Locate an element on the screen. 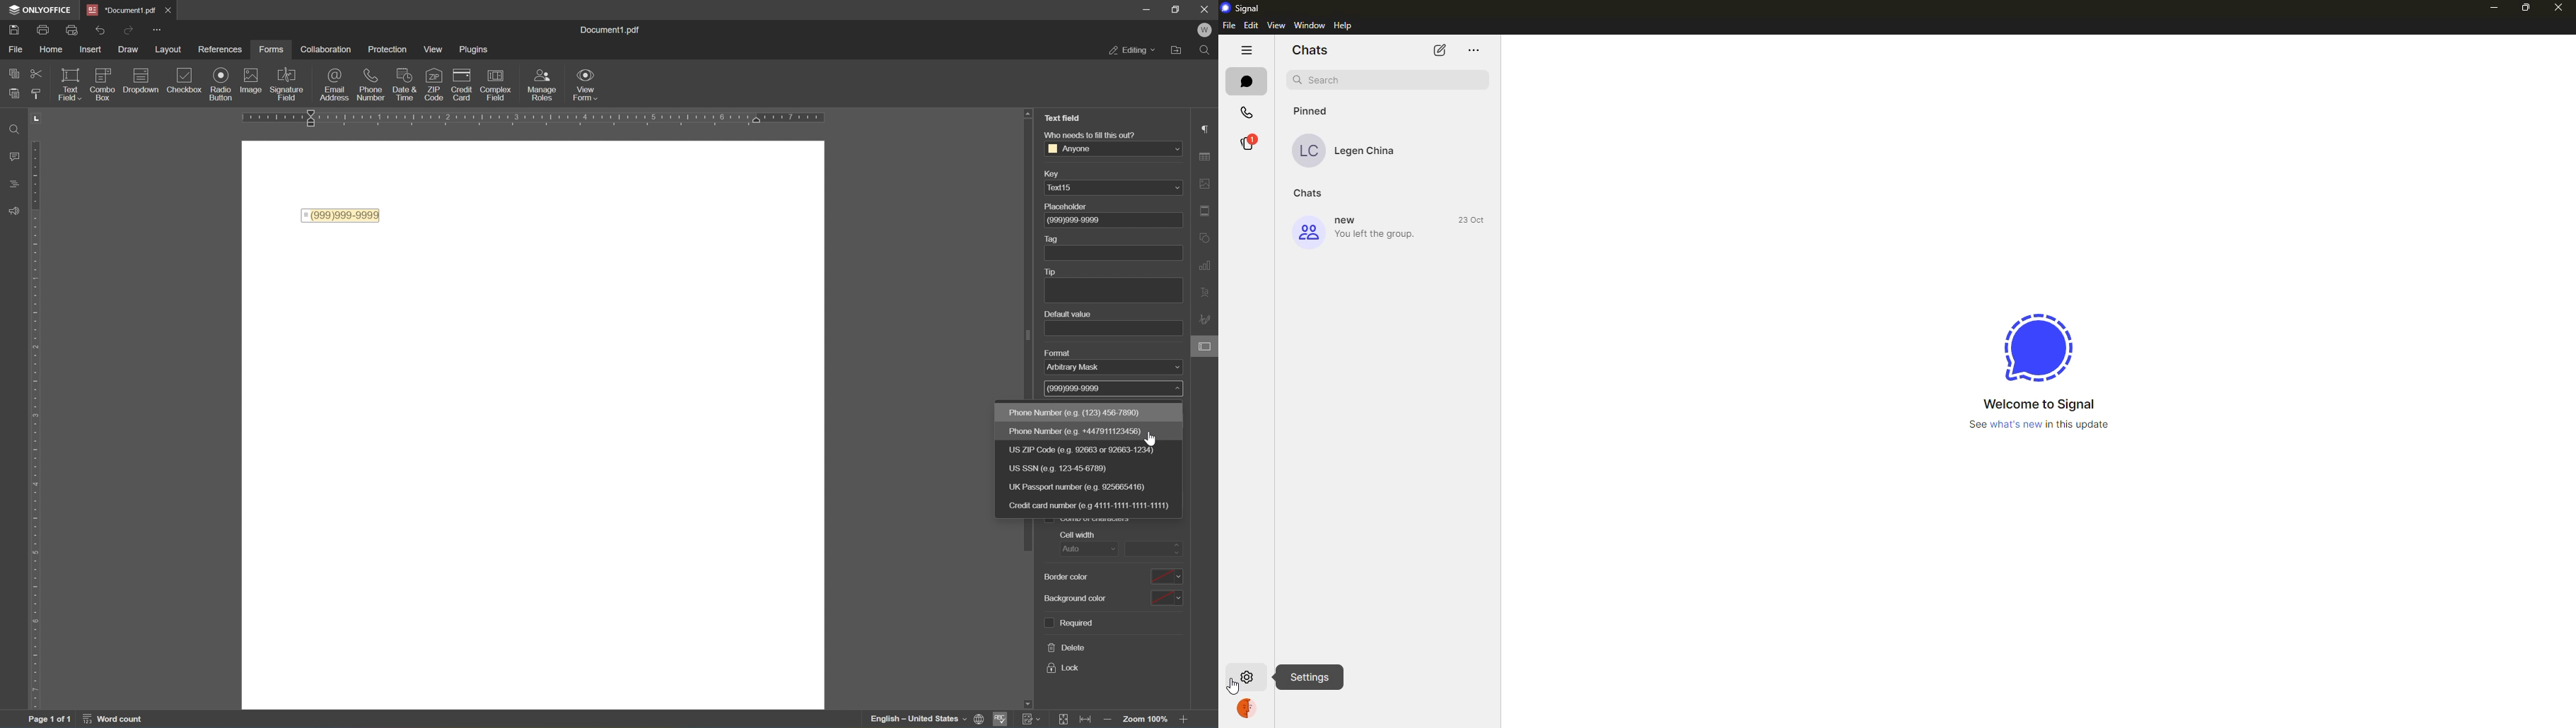 The height and width of the screenshot is (728, 2576). Chats is located at coordinates (1310, 193).